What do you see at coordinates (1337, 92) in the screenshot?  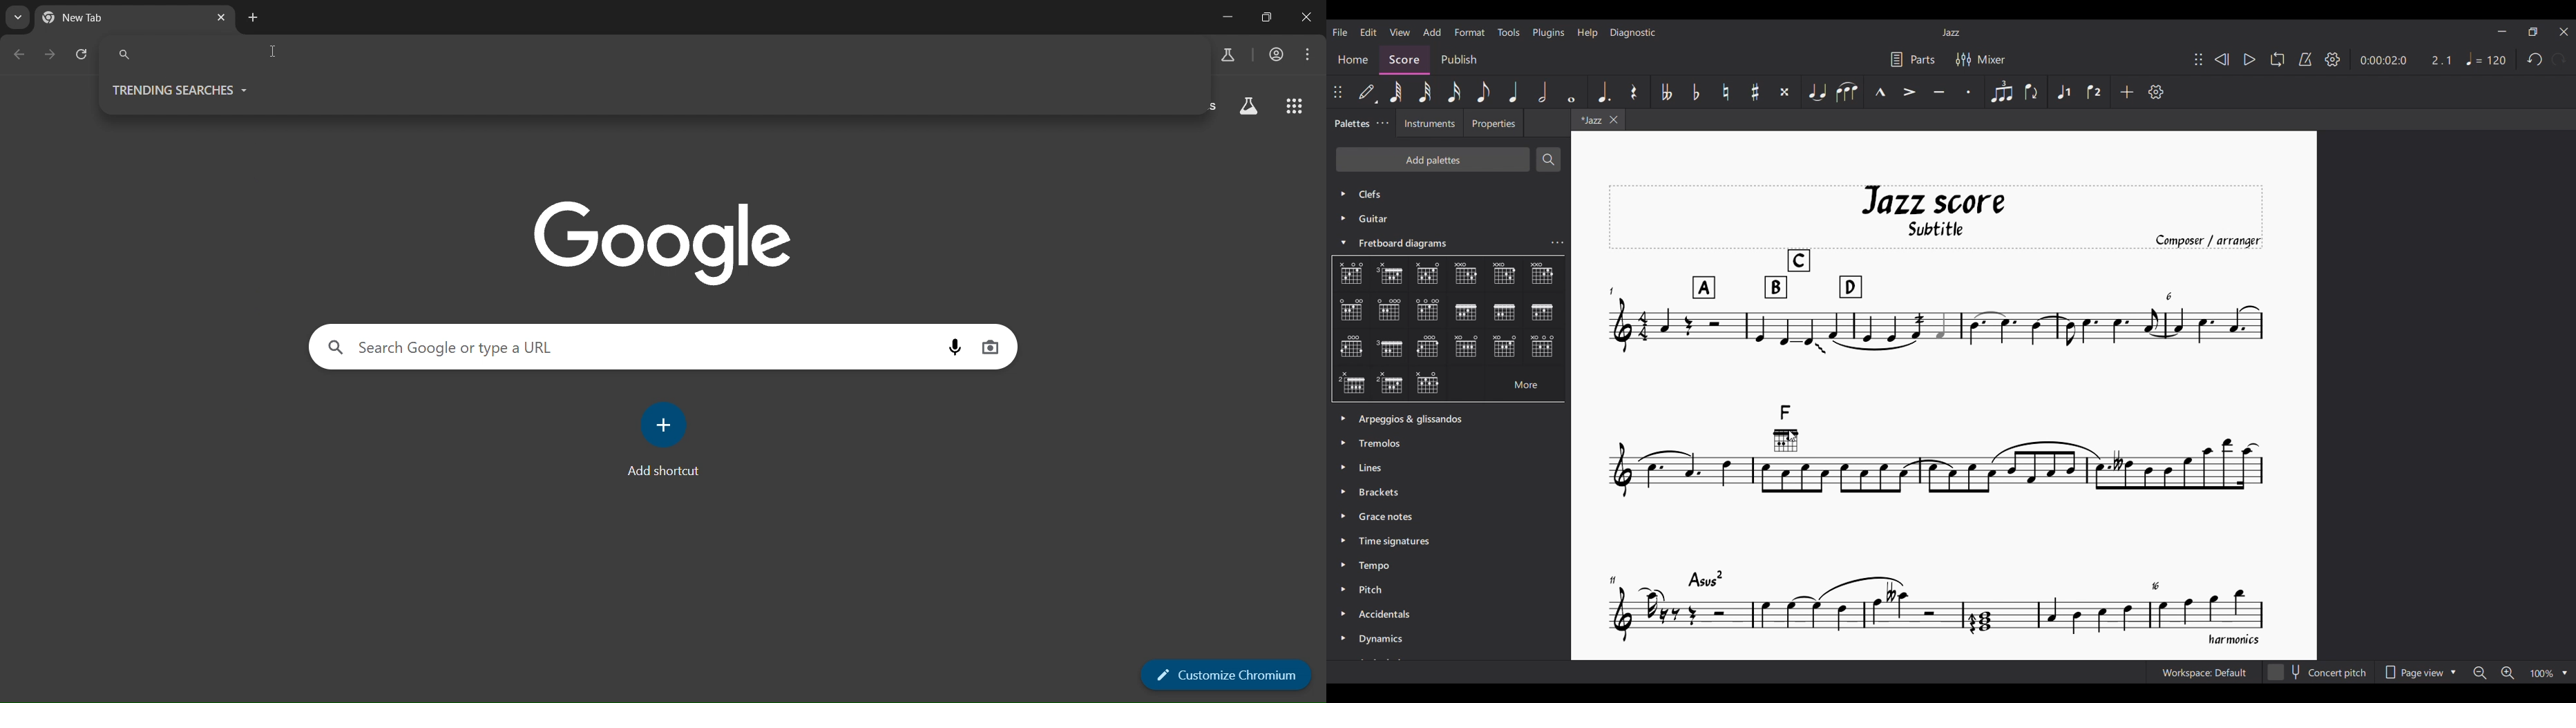 I see `Change position` at bounding box center [1337, 92].